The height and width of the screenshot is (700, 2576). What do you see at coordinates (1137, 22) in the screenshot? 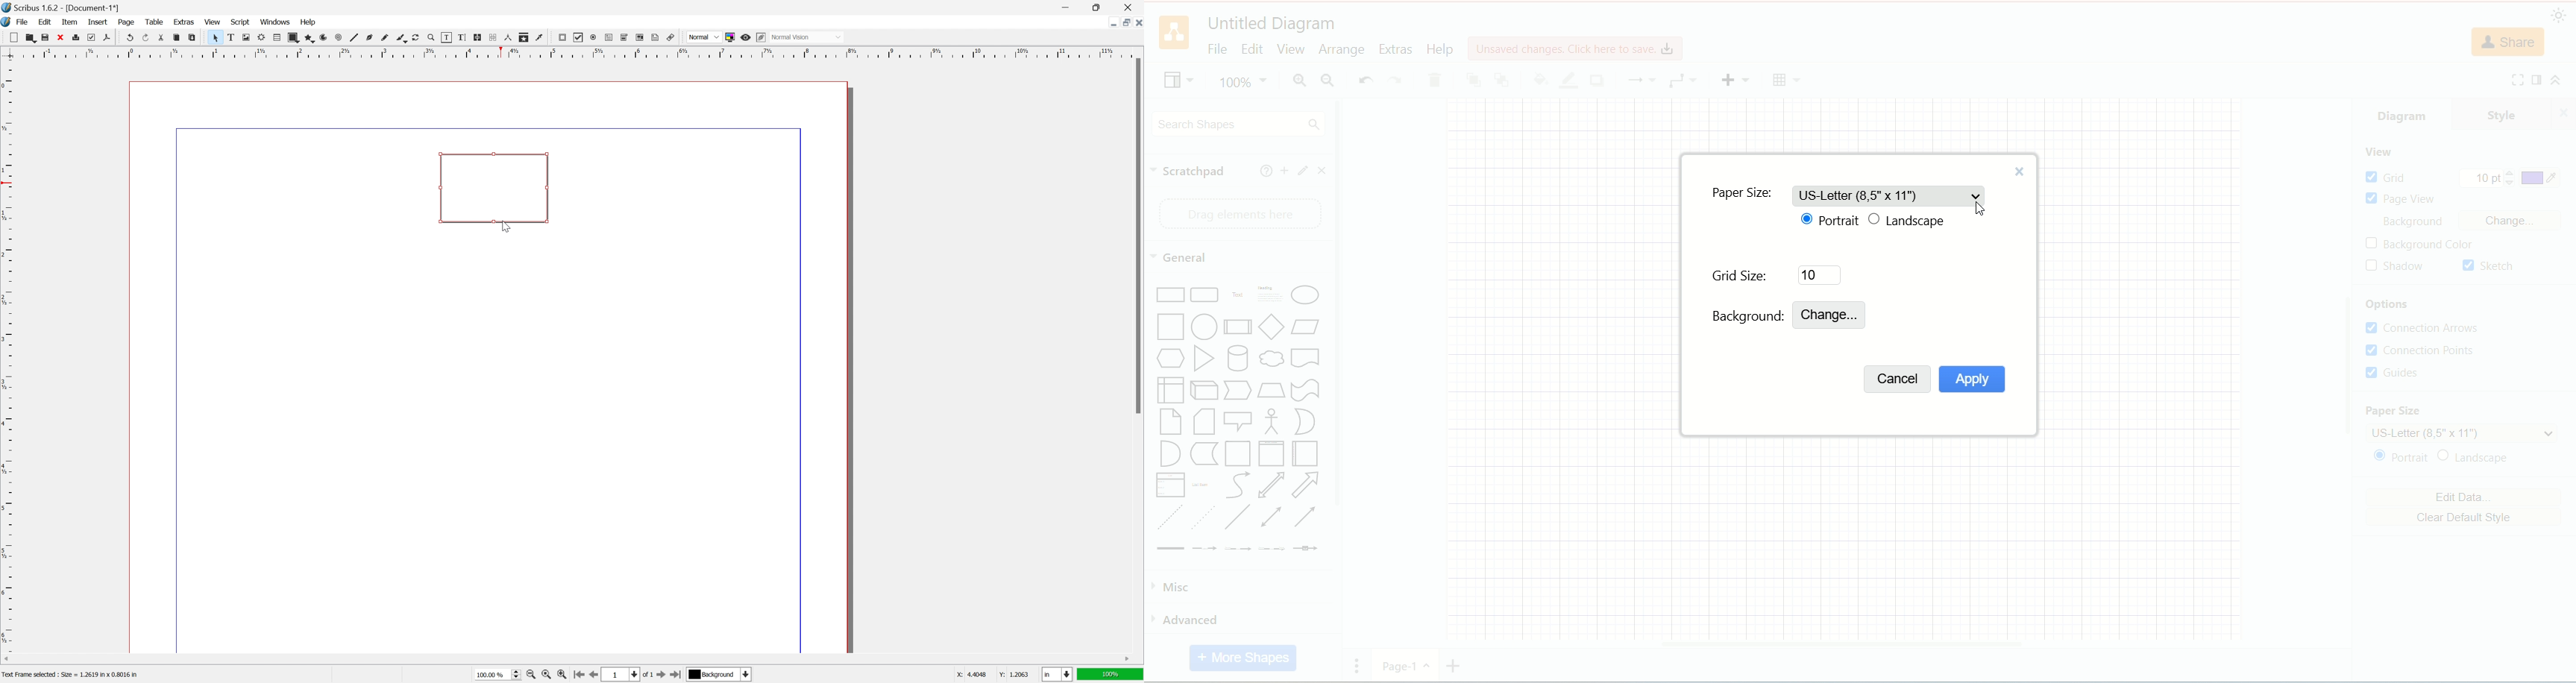
I see `close` at bounding box center [1137, 22].